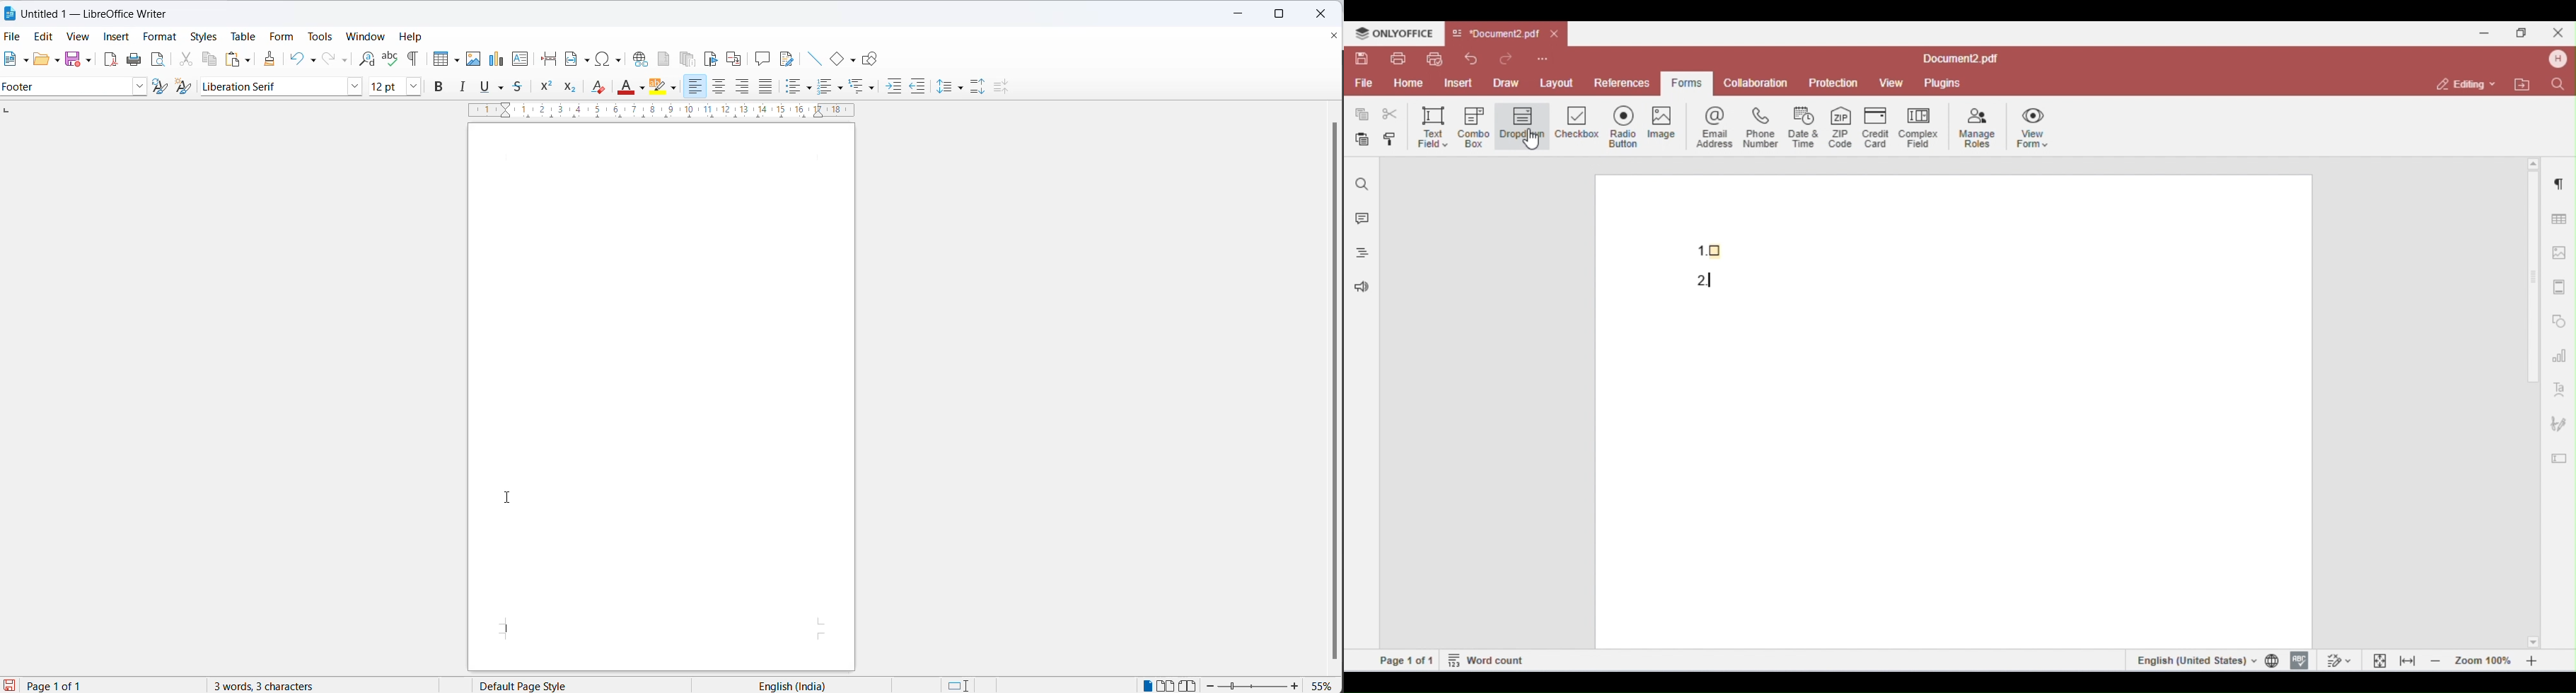  Describe the element at coordinates (651, 112) in the screenshot. I see `scaling` at that location.